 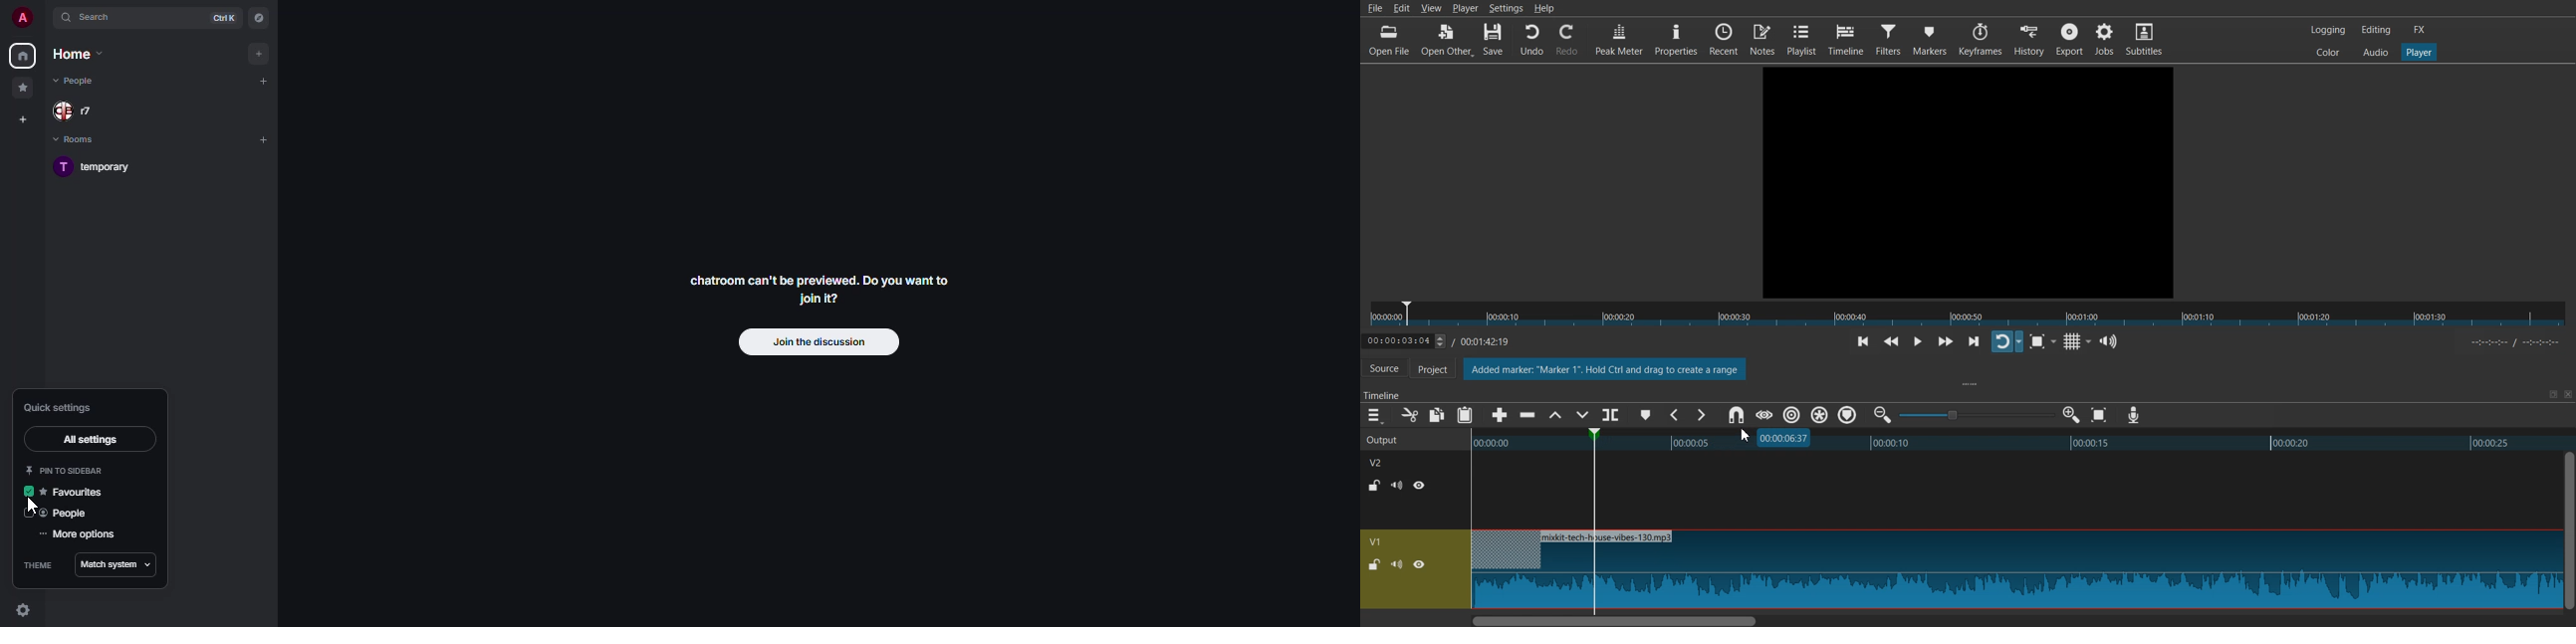 I want to click on Ripple delete, so click(x=1528, y=415).